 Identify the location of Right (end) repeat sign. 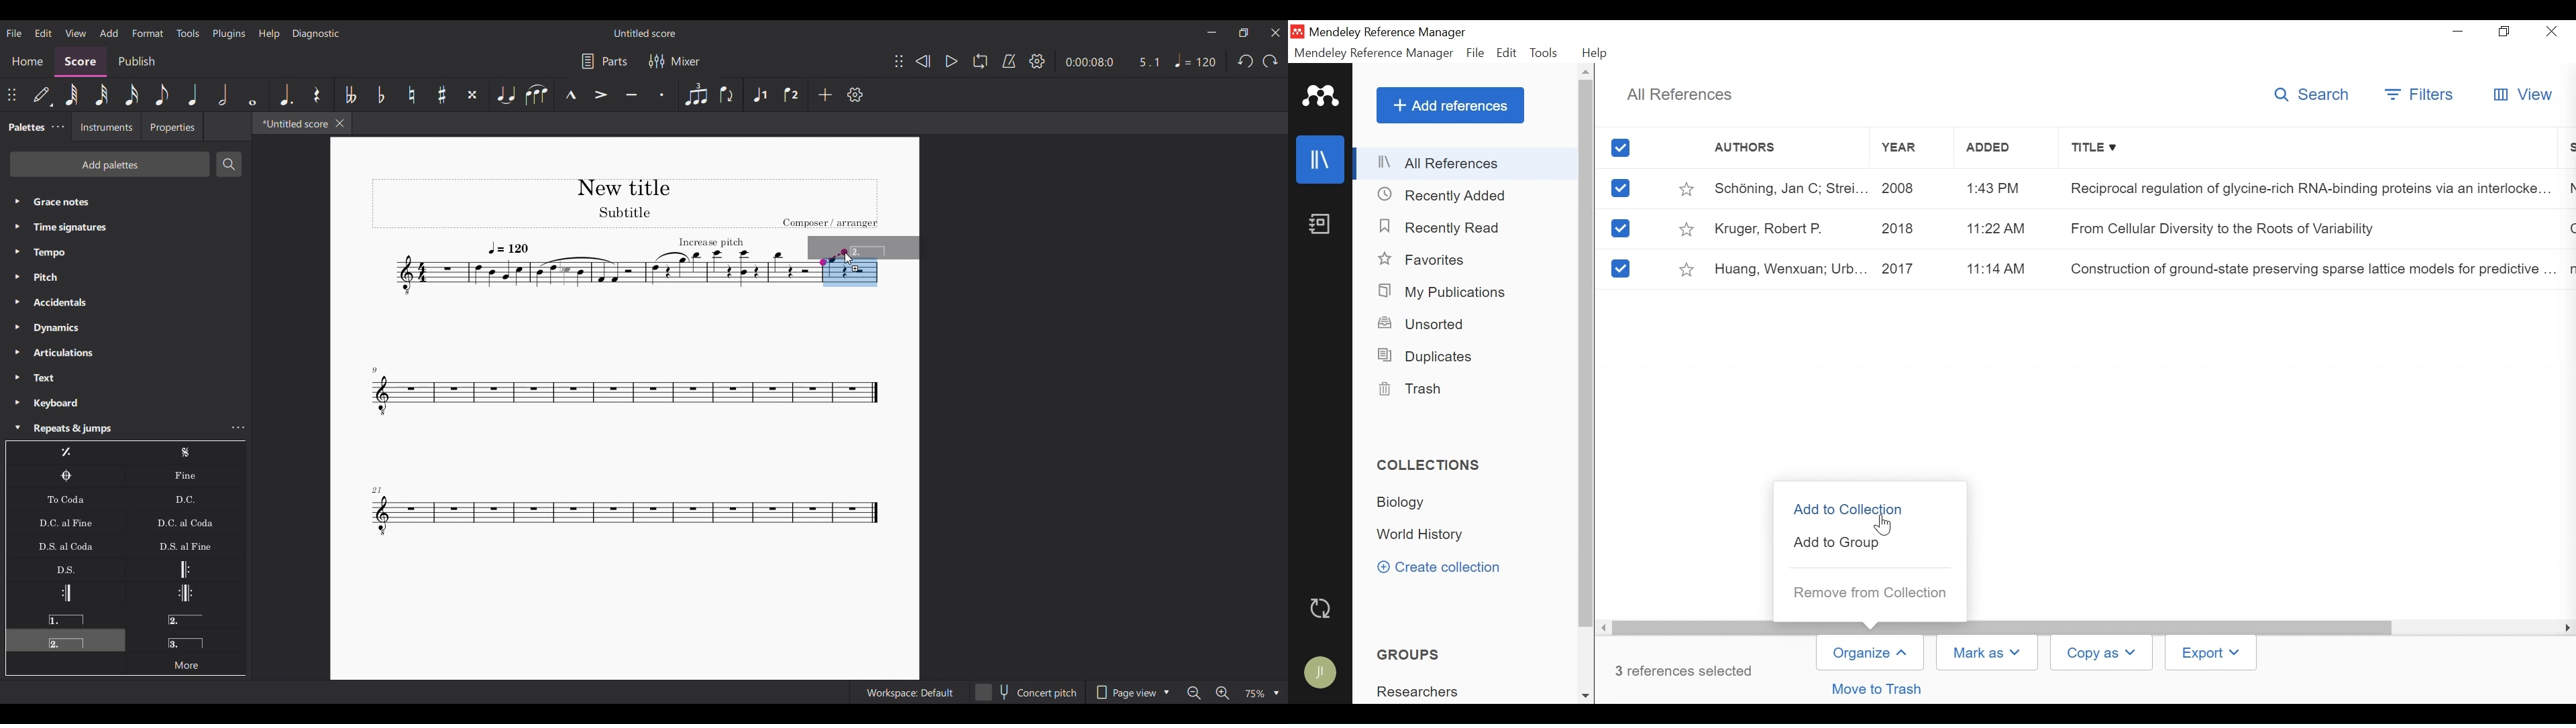
(65, 593).